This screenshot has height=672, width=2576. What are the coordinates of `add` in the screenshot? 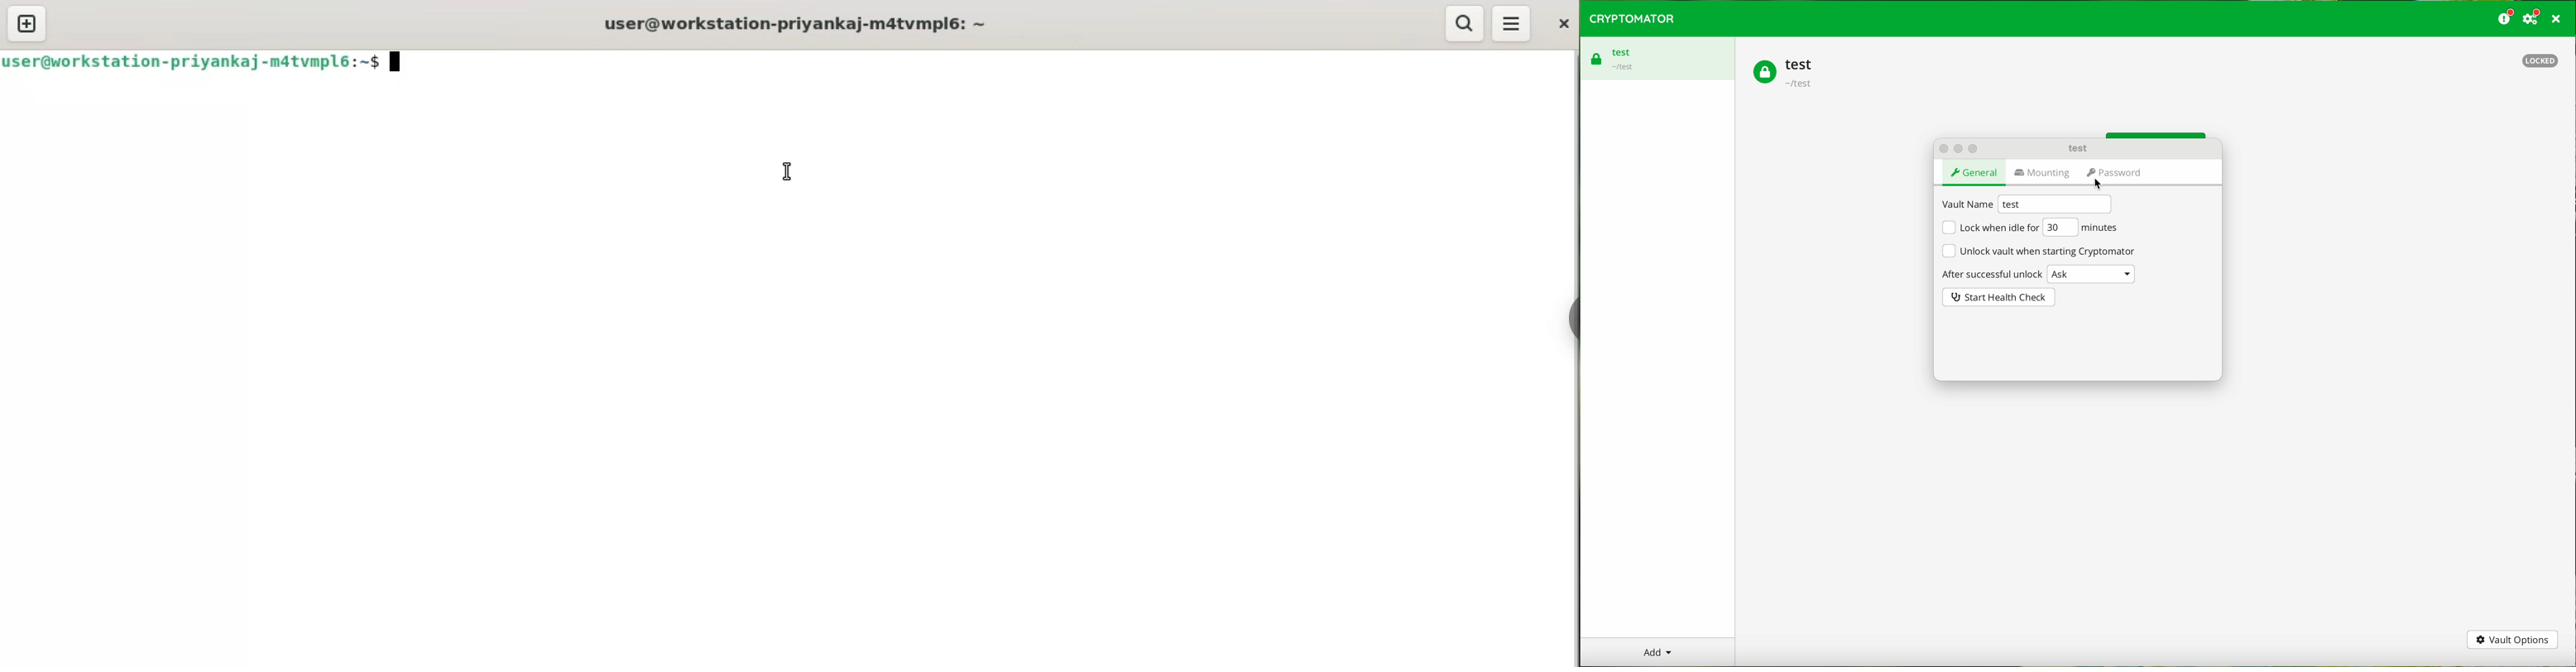 It's located at (1656, 652).